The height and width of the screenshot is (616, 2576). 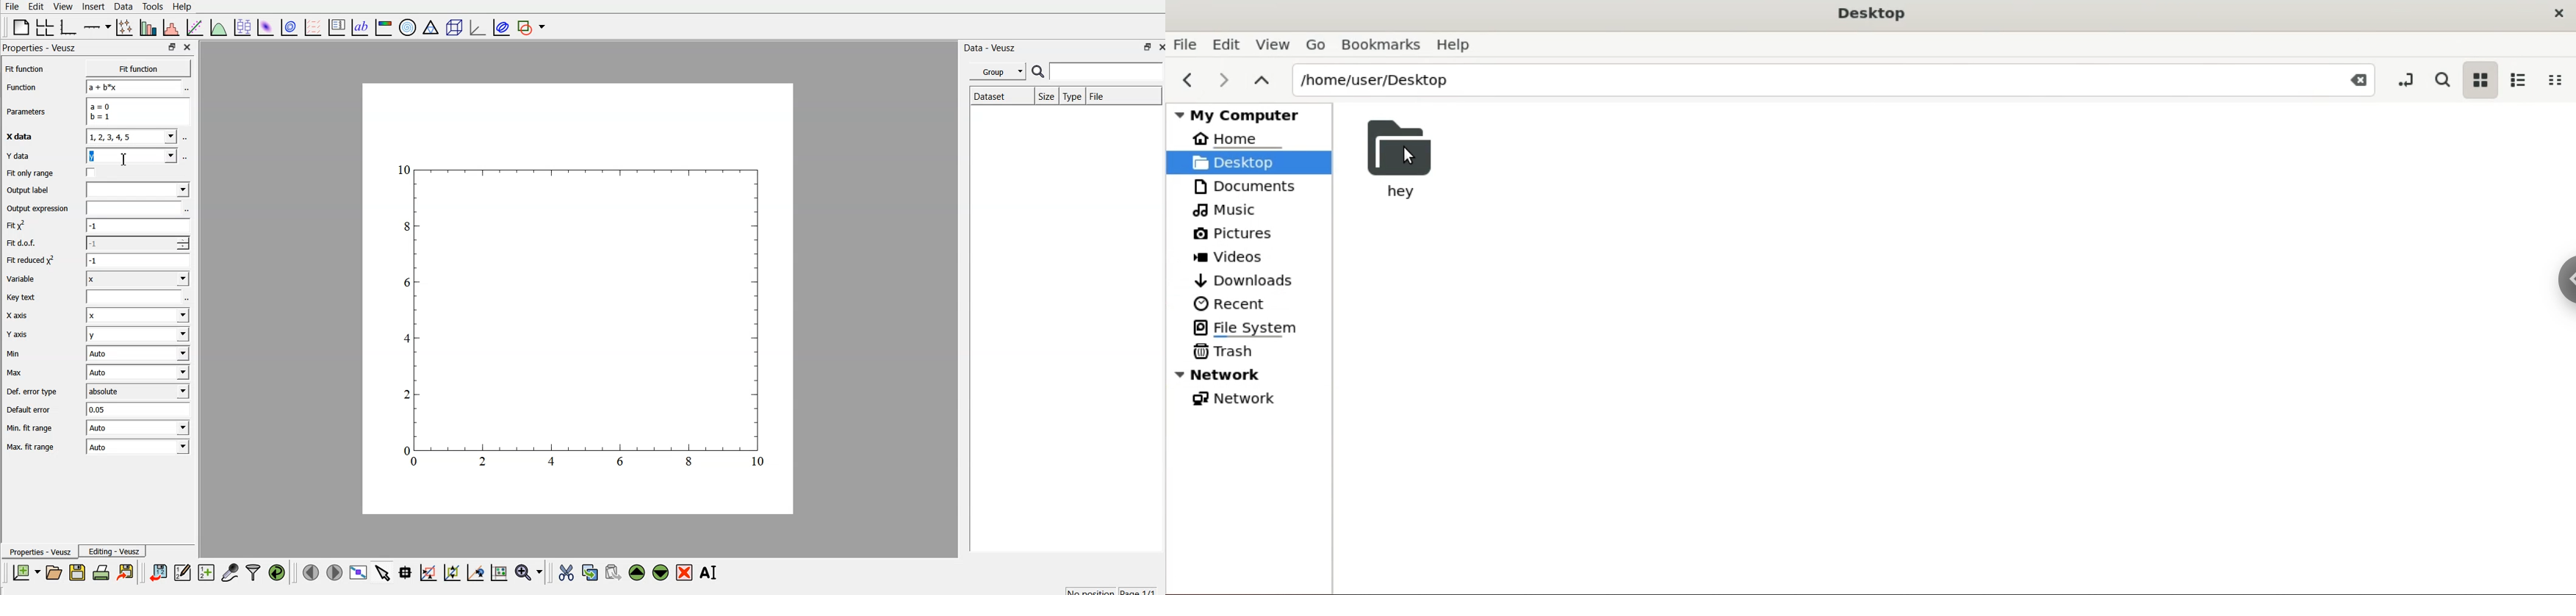 What do you see at coordinates (2558, 293) in the screenshot?
I see `Sidebar` at bounding box center [2558, 293].